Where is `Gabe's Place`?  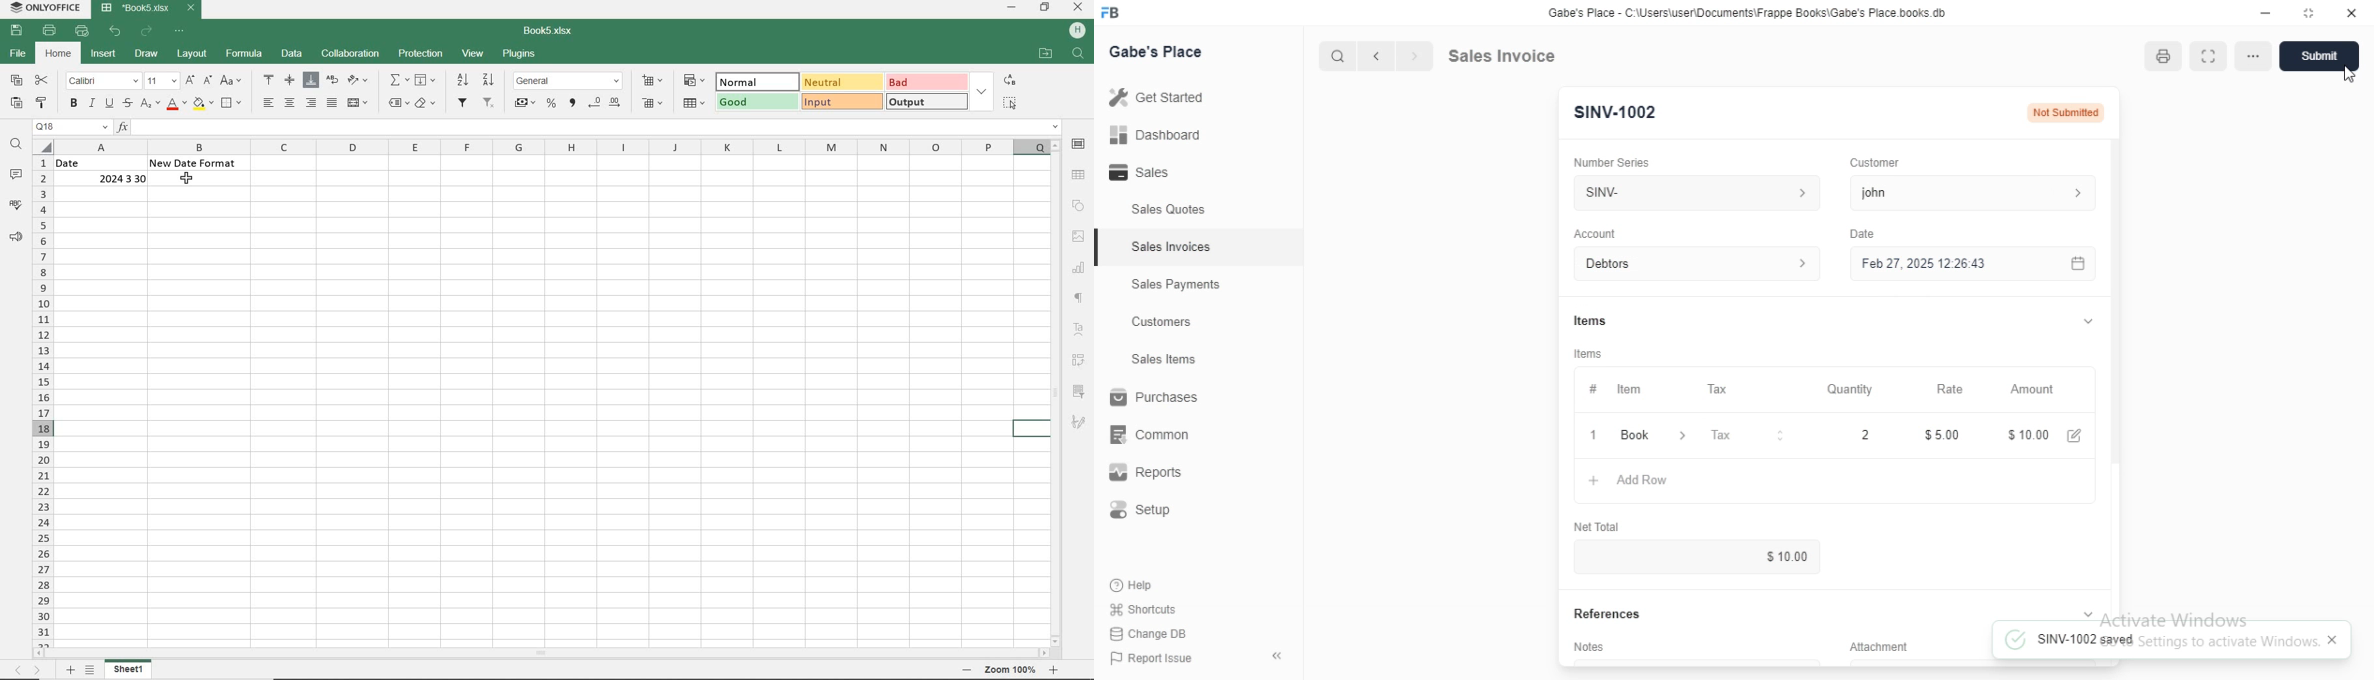 Gabe's Place is located at coordinates (1159, 52).